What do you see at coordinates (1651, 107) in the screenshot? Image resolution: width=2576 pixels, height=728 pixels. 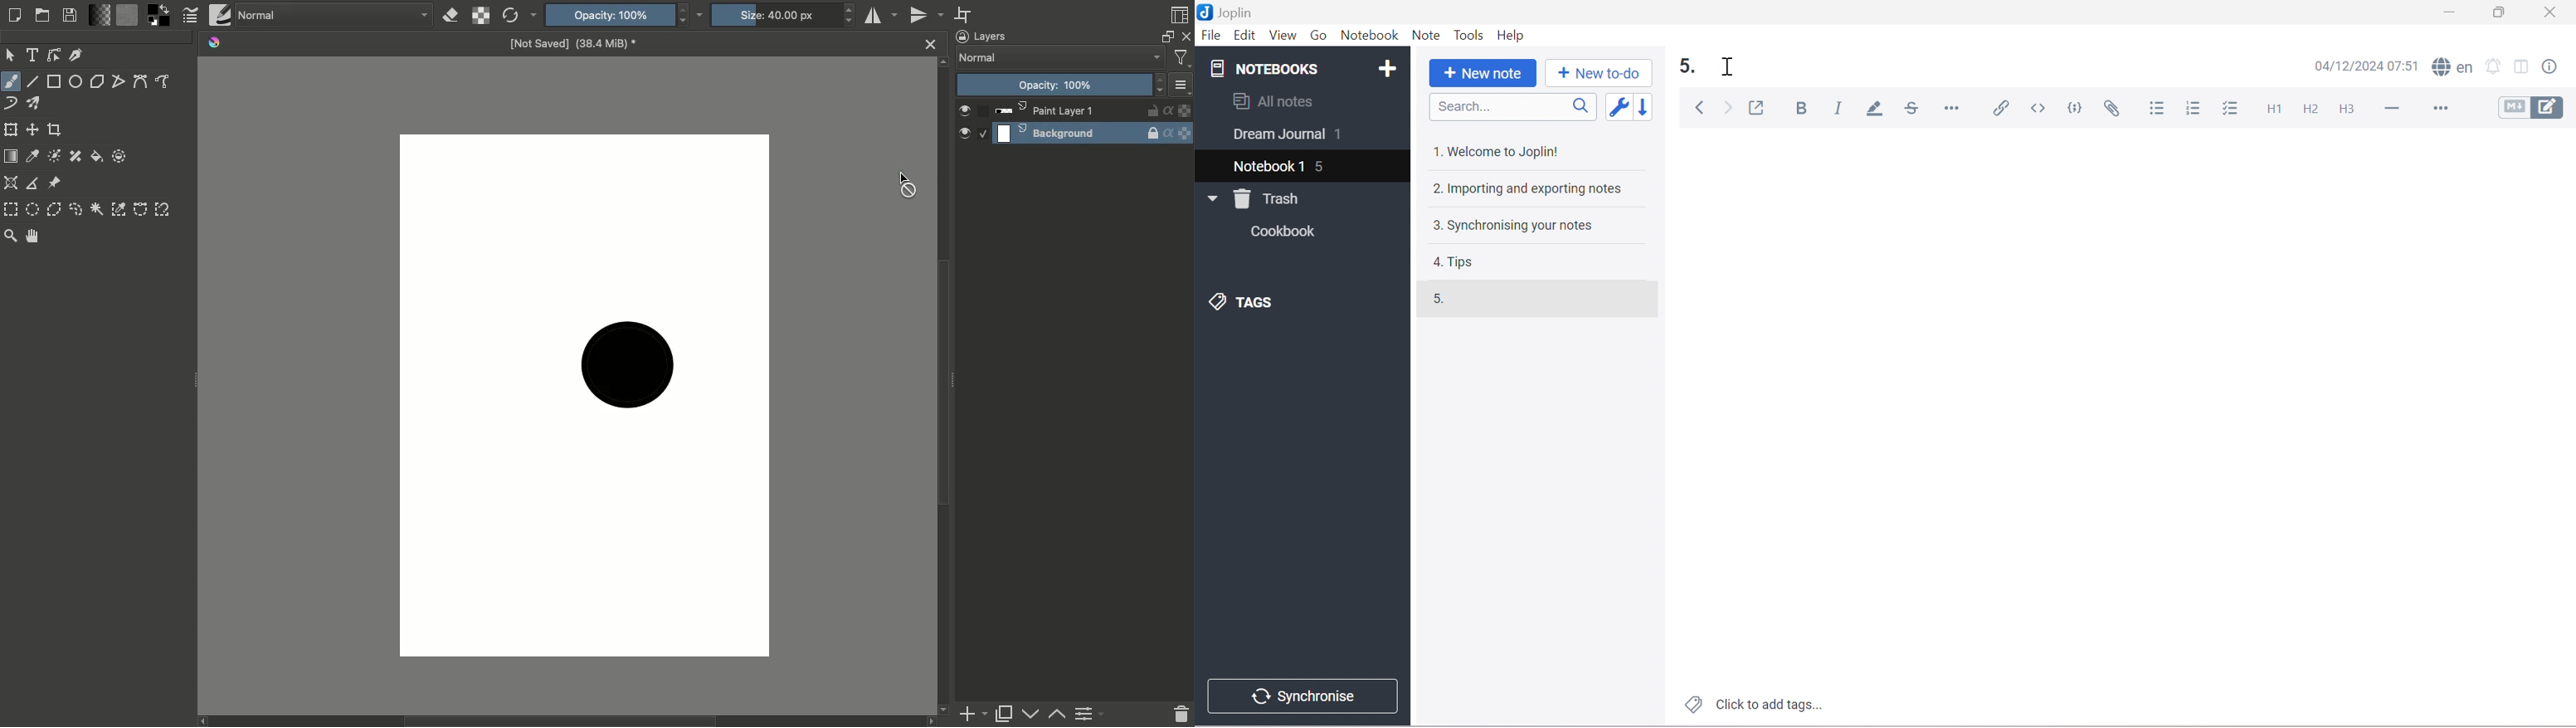 I see `Reverse sort order` at bounding box center [1651, 107].